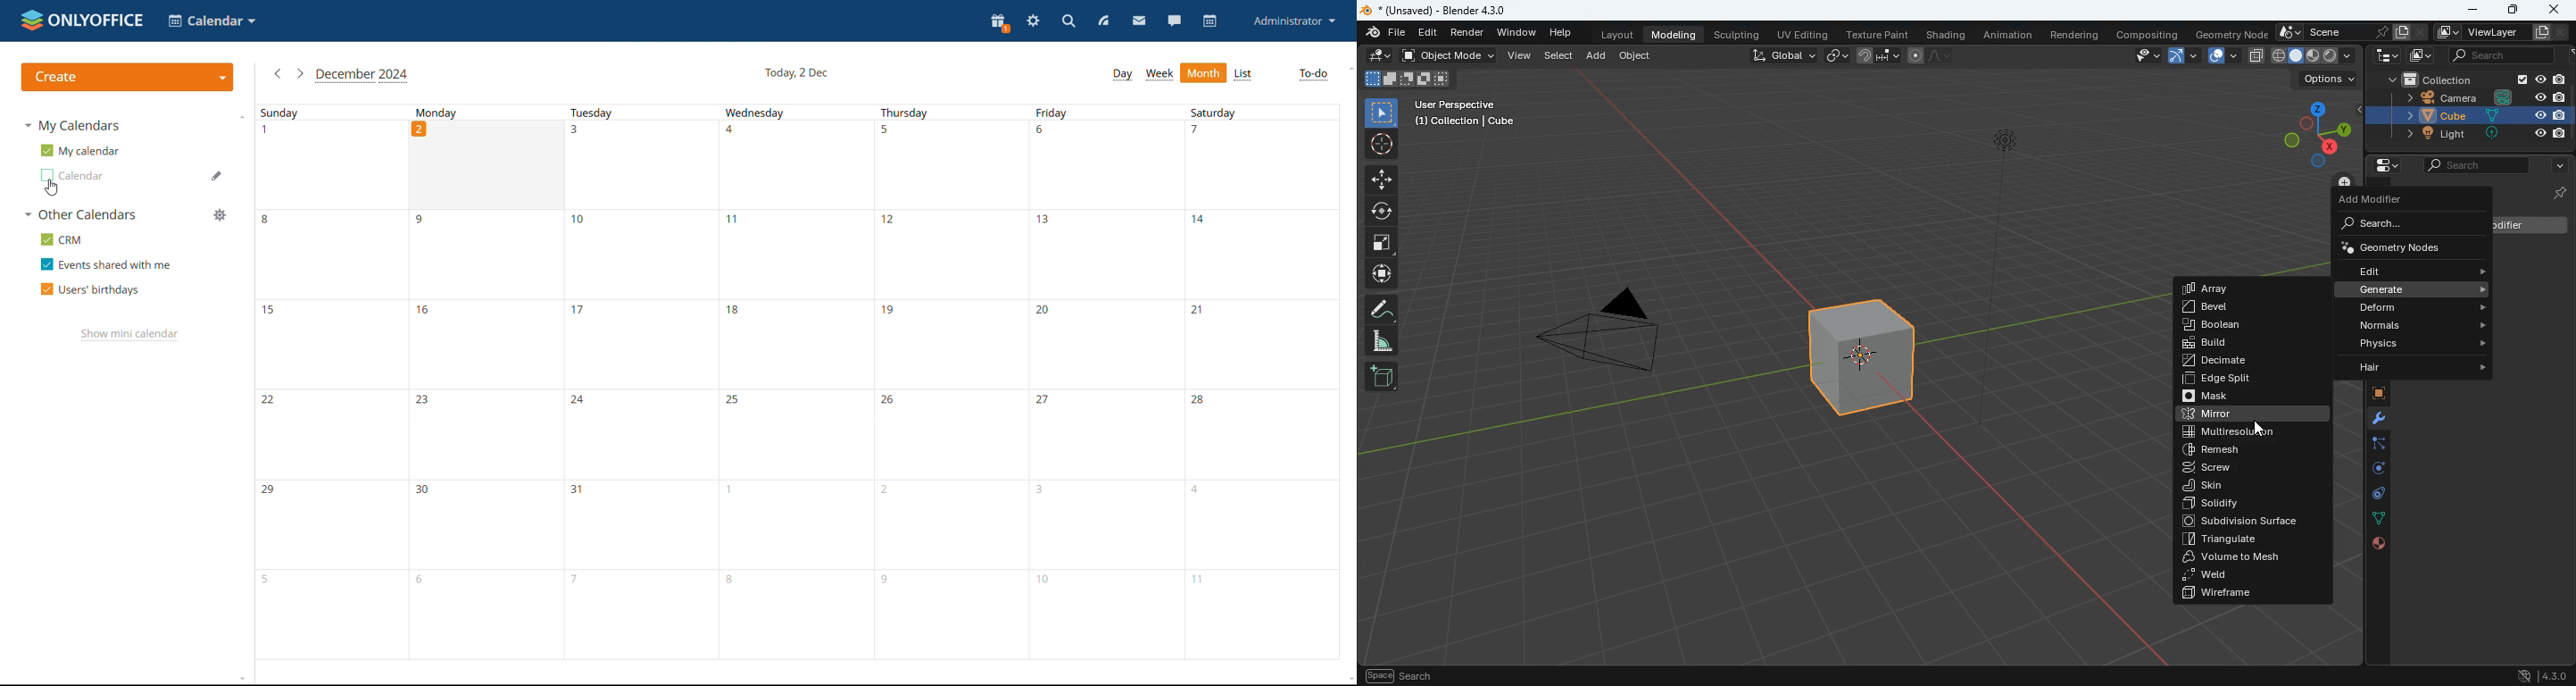 The width and height of the screenshot is (2576, 700). What do you see at coordinates (2379, 544) in the screenshot?
I see `public` at bounding box center [2379, 544].